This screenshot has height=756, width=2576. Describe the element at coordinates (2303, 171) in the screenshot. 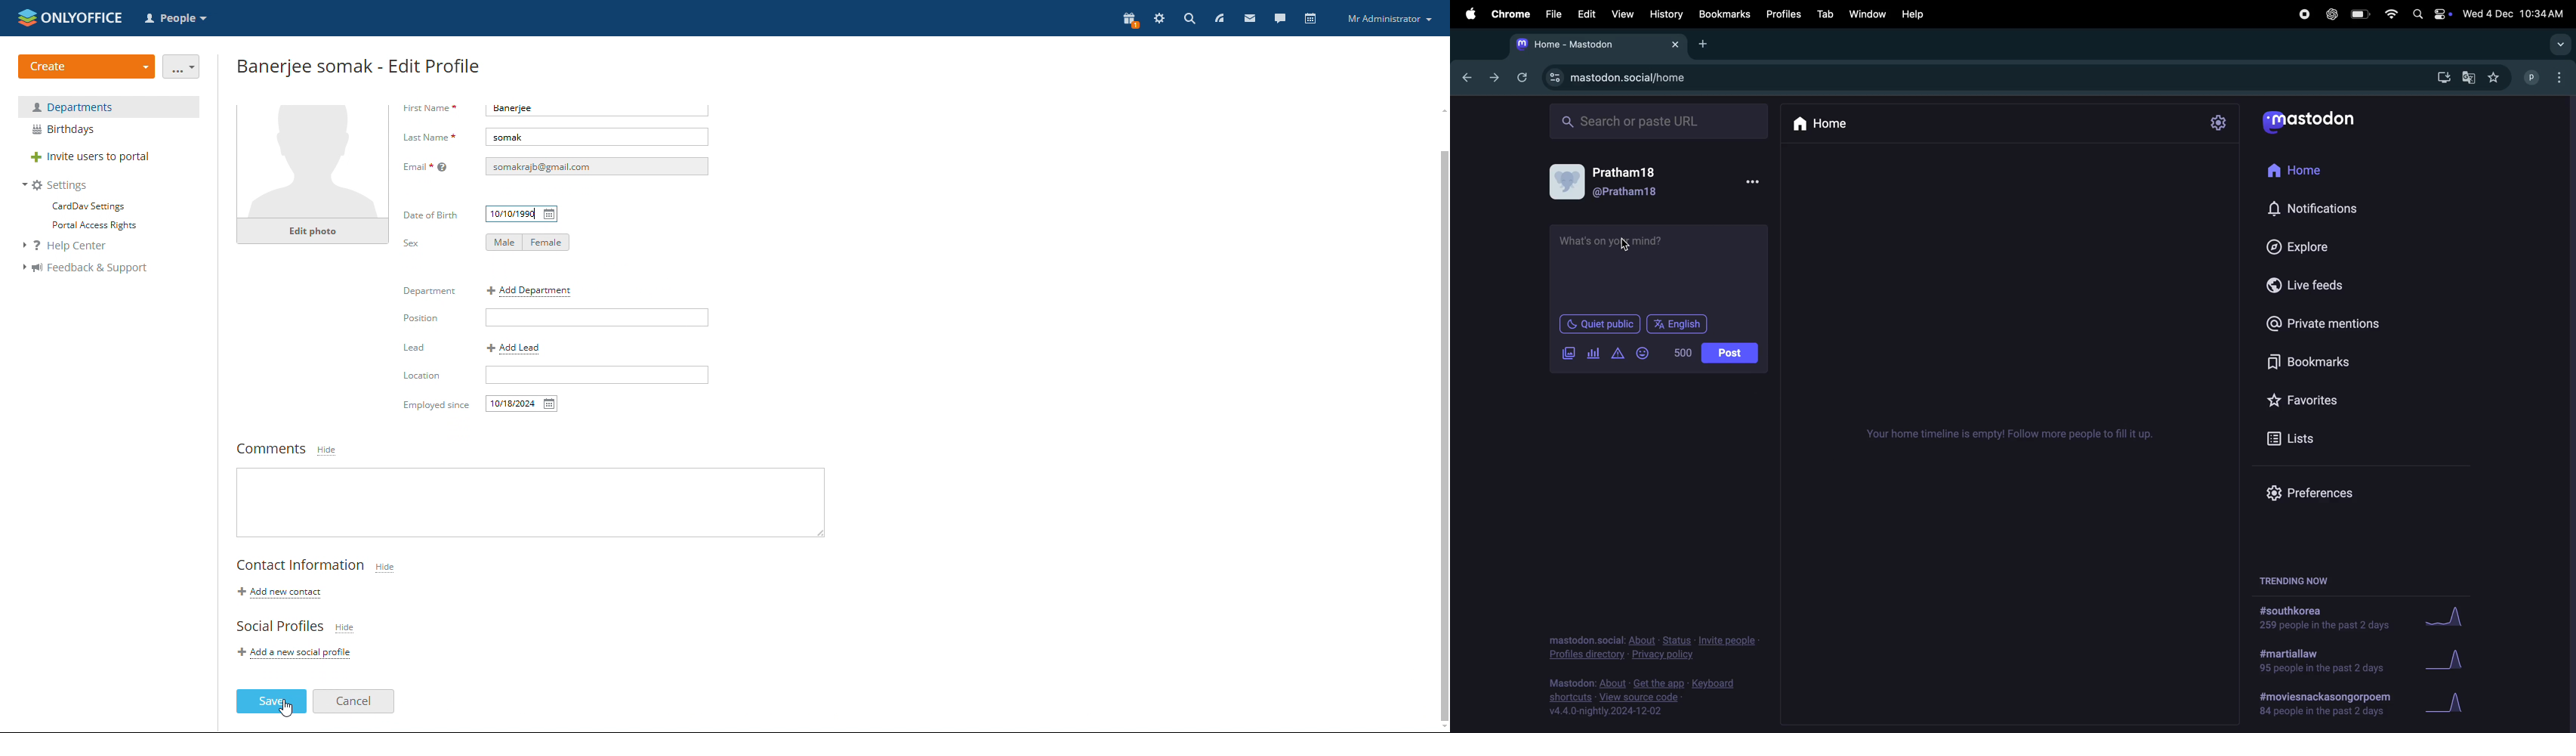

I see `Home` at that location.